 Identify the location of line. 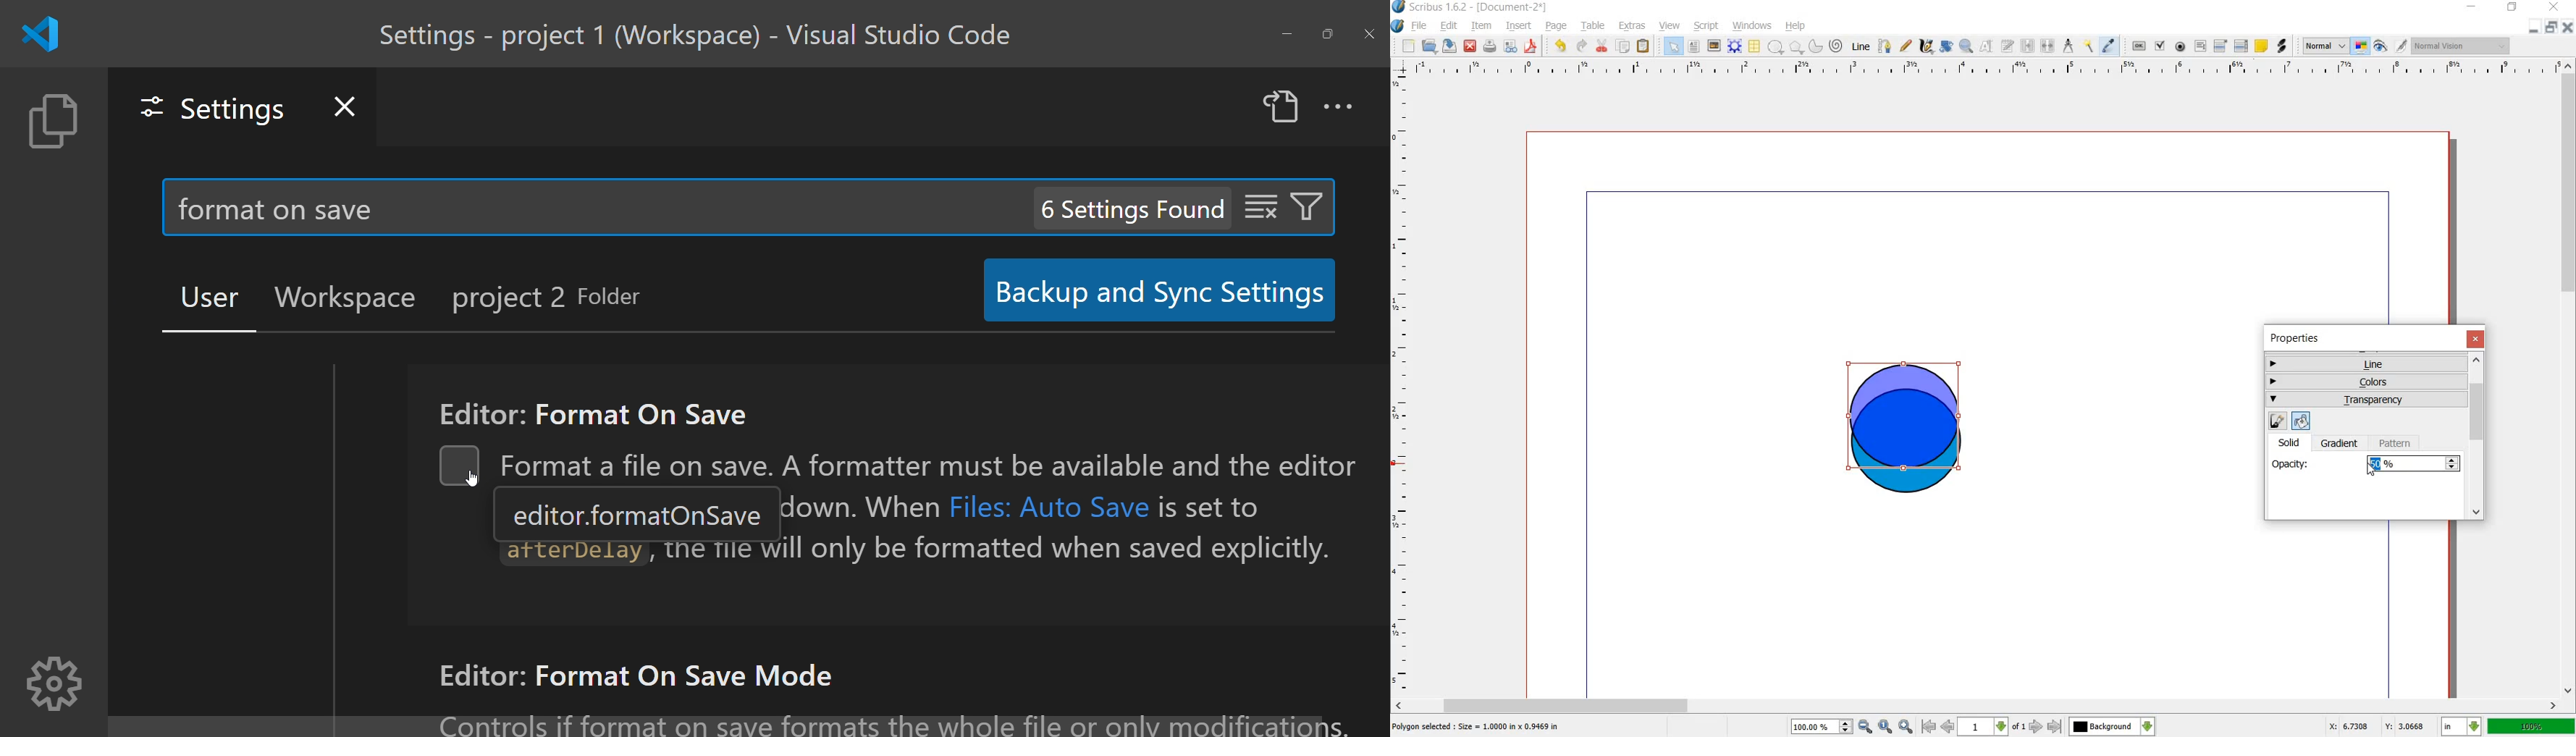
(2364, 364).